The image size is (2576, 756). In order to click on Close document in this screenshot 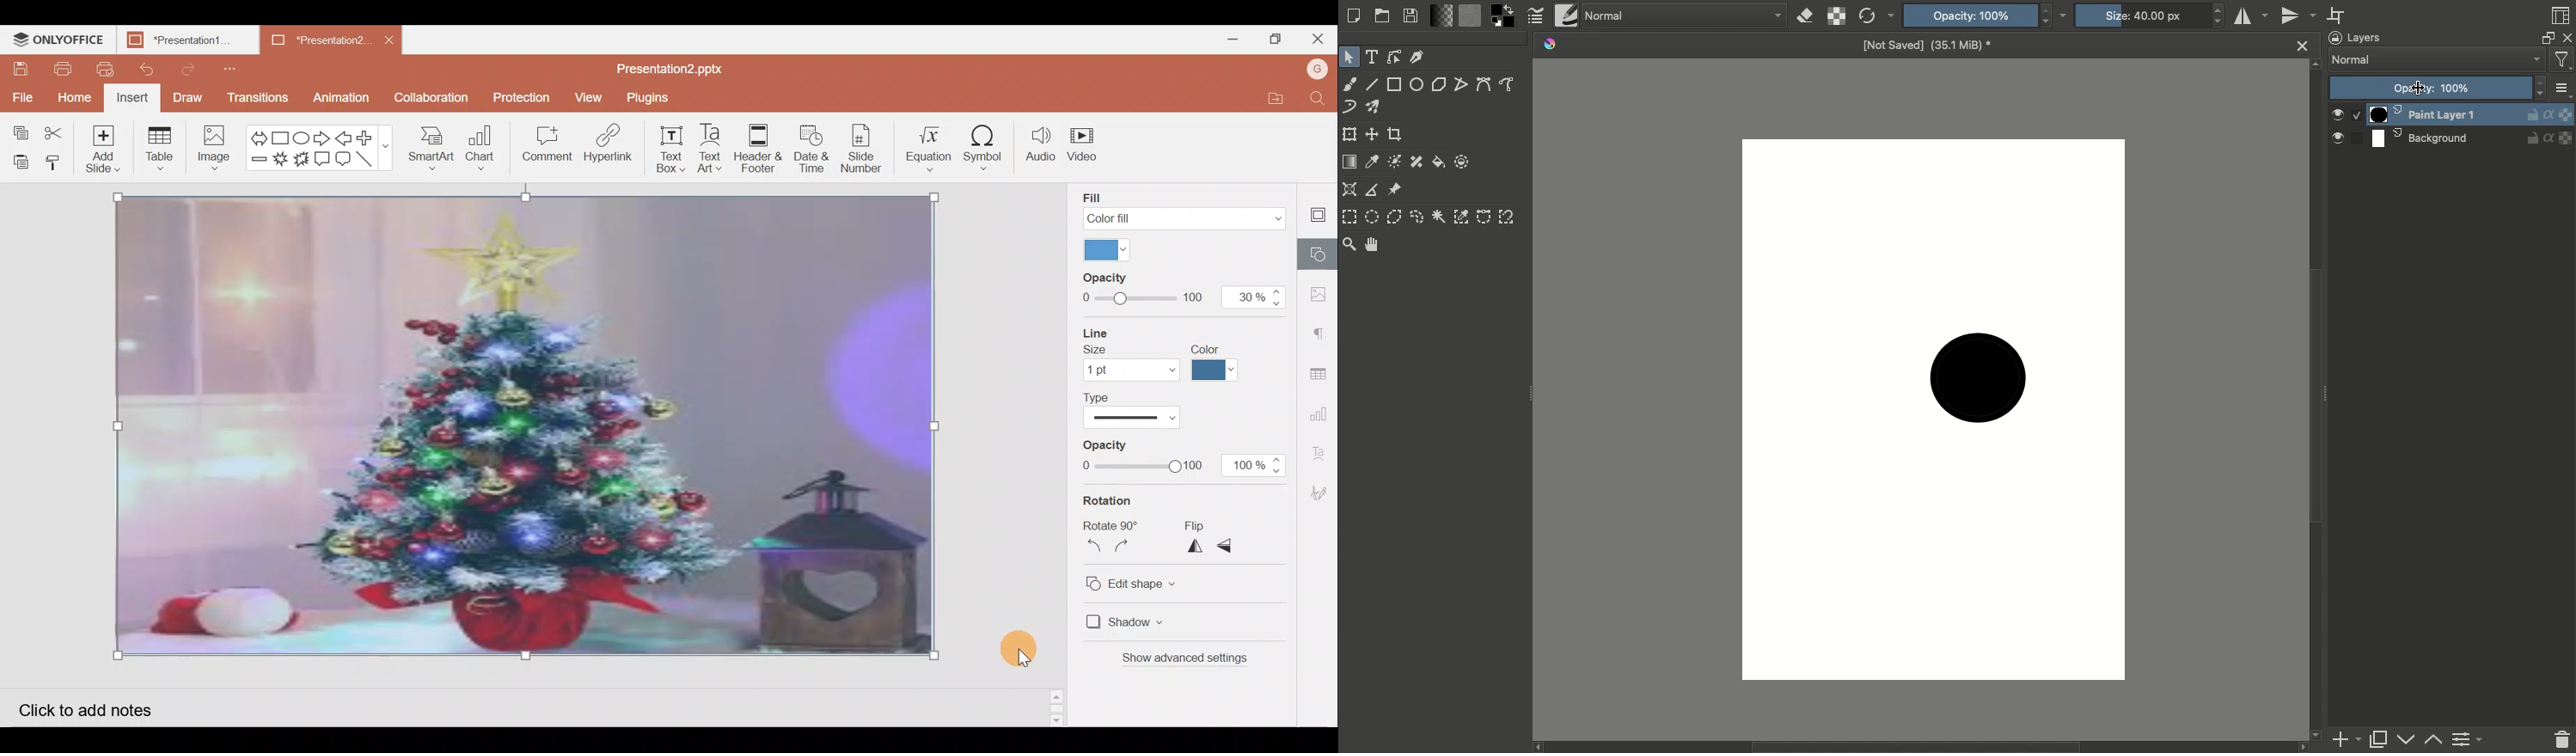, I will do `click(390, 39)`.